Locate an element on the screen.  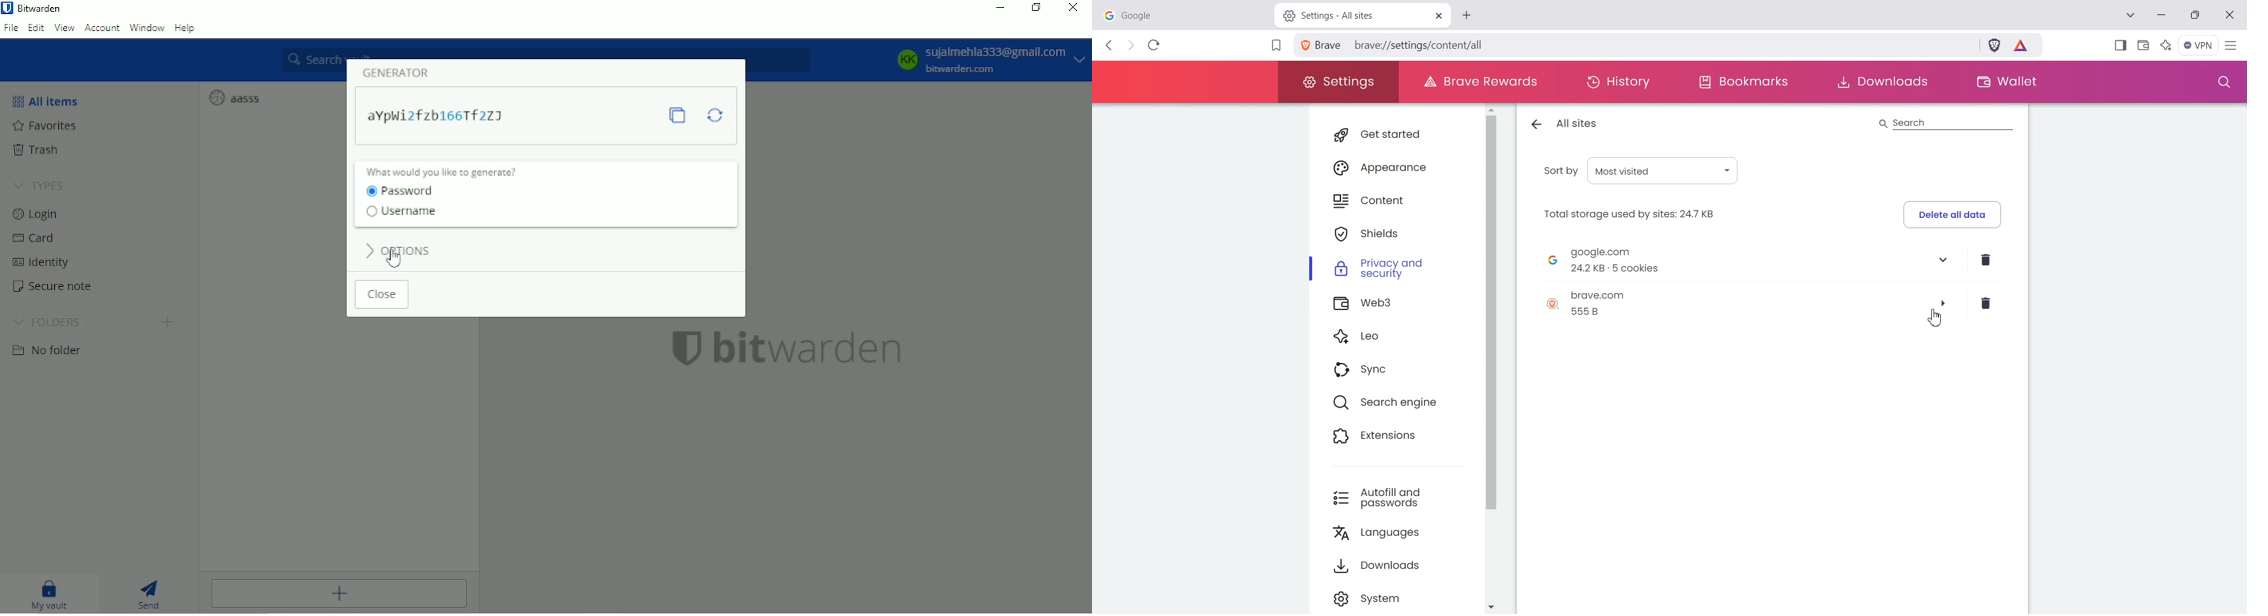
Reload is located at coordinates (1154, 45).